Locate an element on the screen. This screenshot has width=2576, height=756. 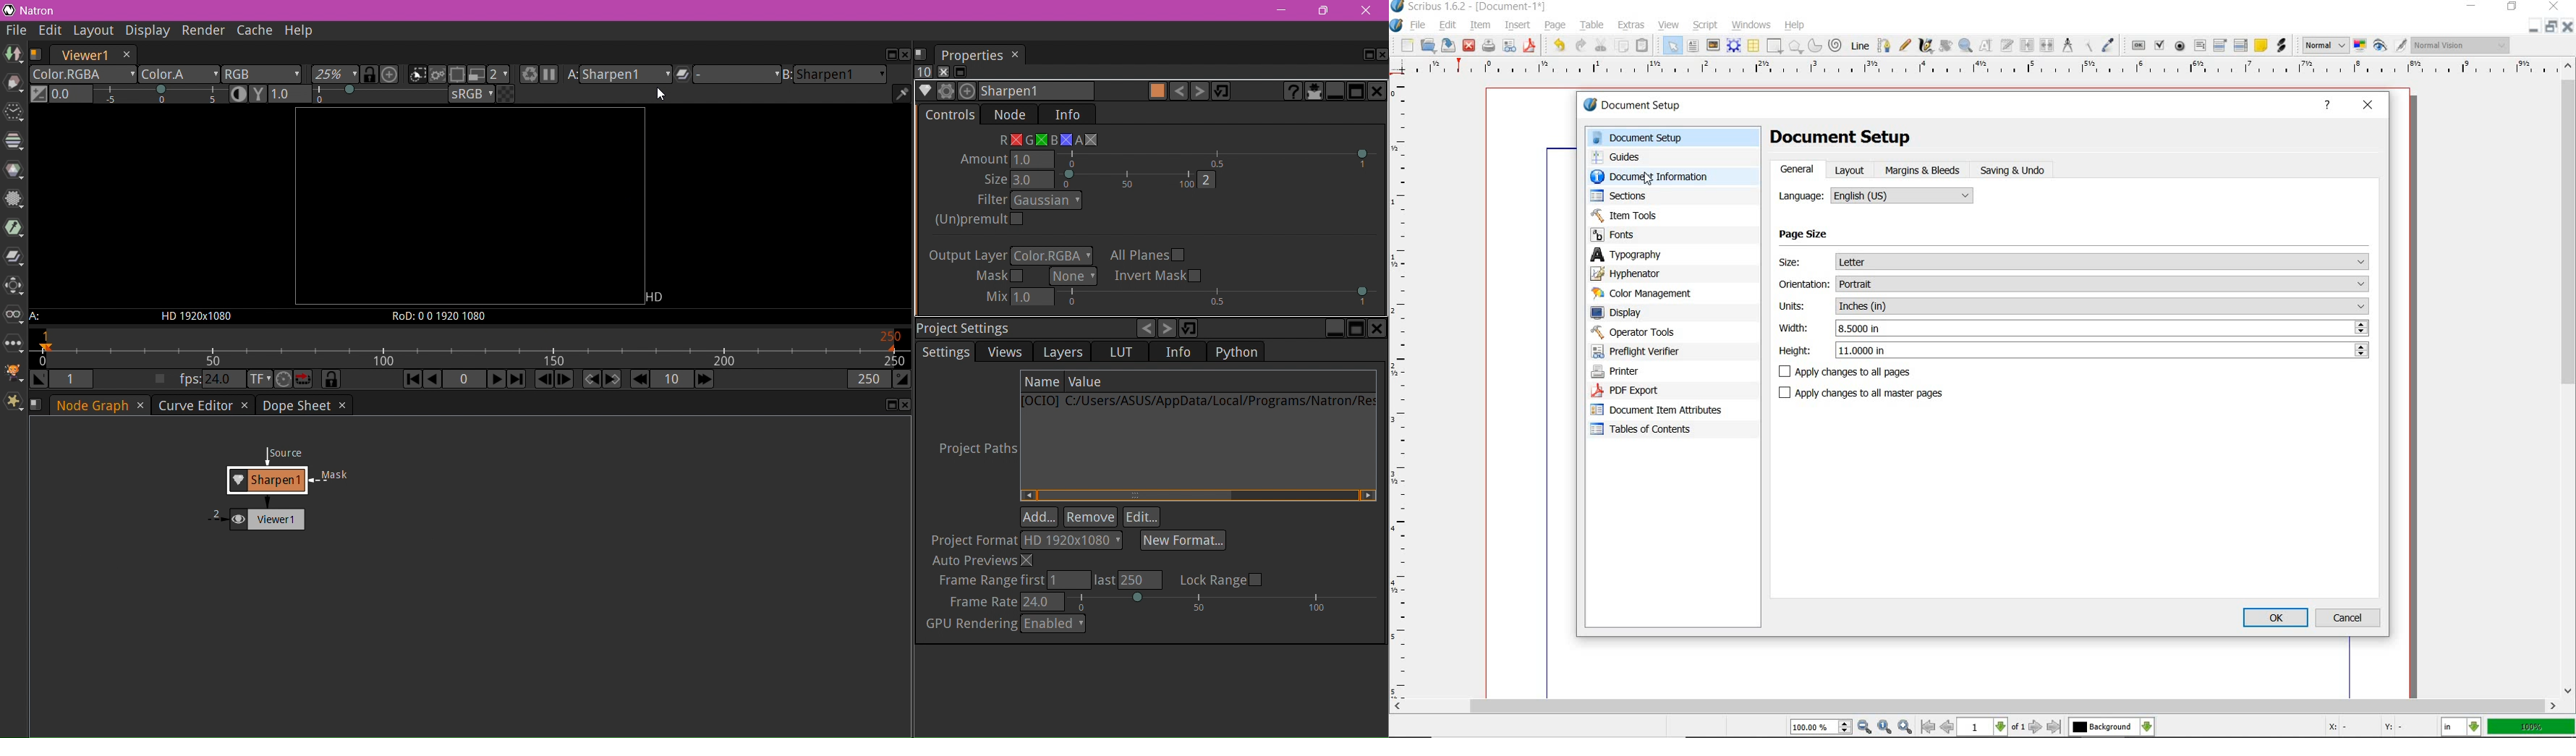
cancel is located at coordinates (2350, 617).